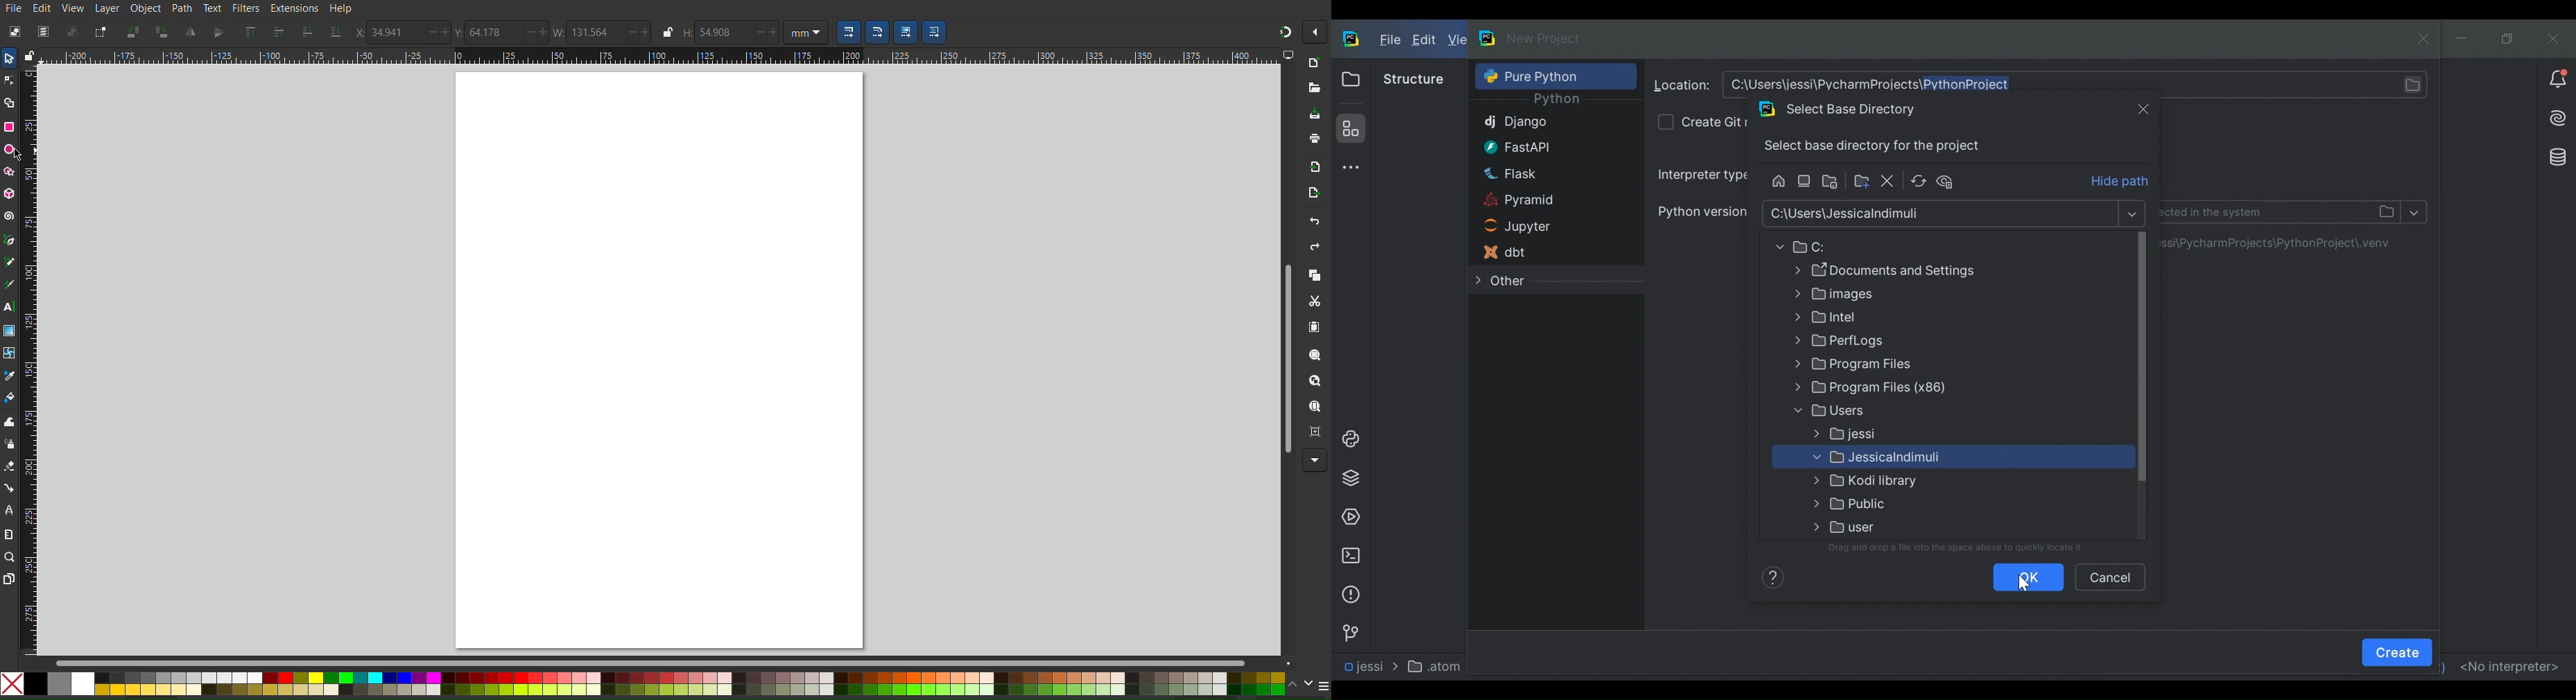 The height and width of the screenshot is (700, 2576). I want to click on submenu Folder Path, so click(1936, 459).